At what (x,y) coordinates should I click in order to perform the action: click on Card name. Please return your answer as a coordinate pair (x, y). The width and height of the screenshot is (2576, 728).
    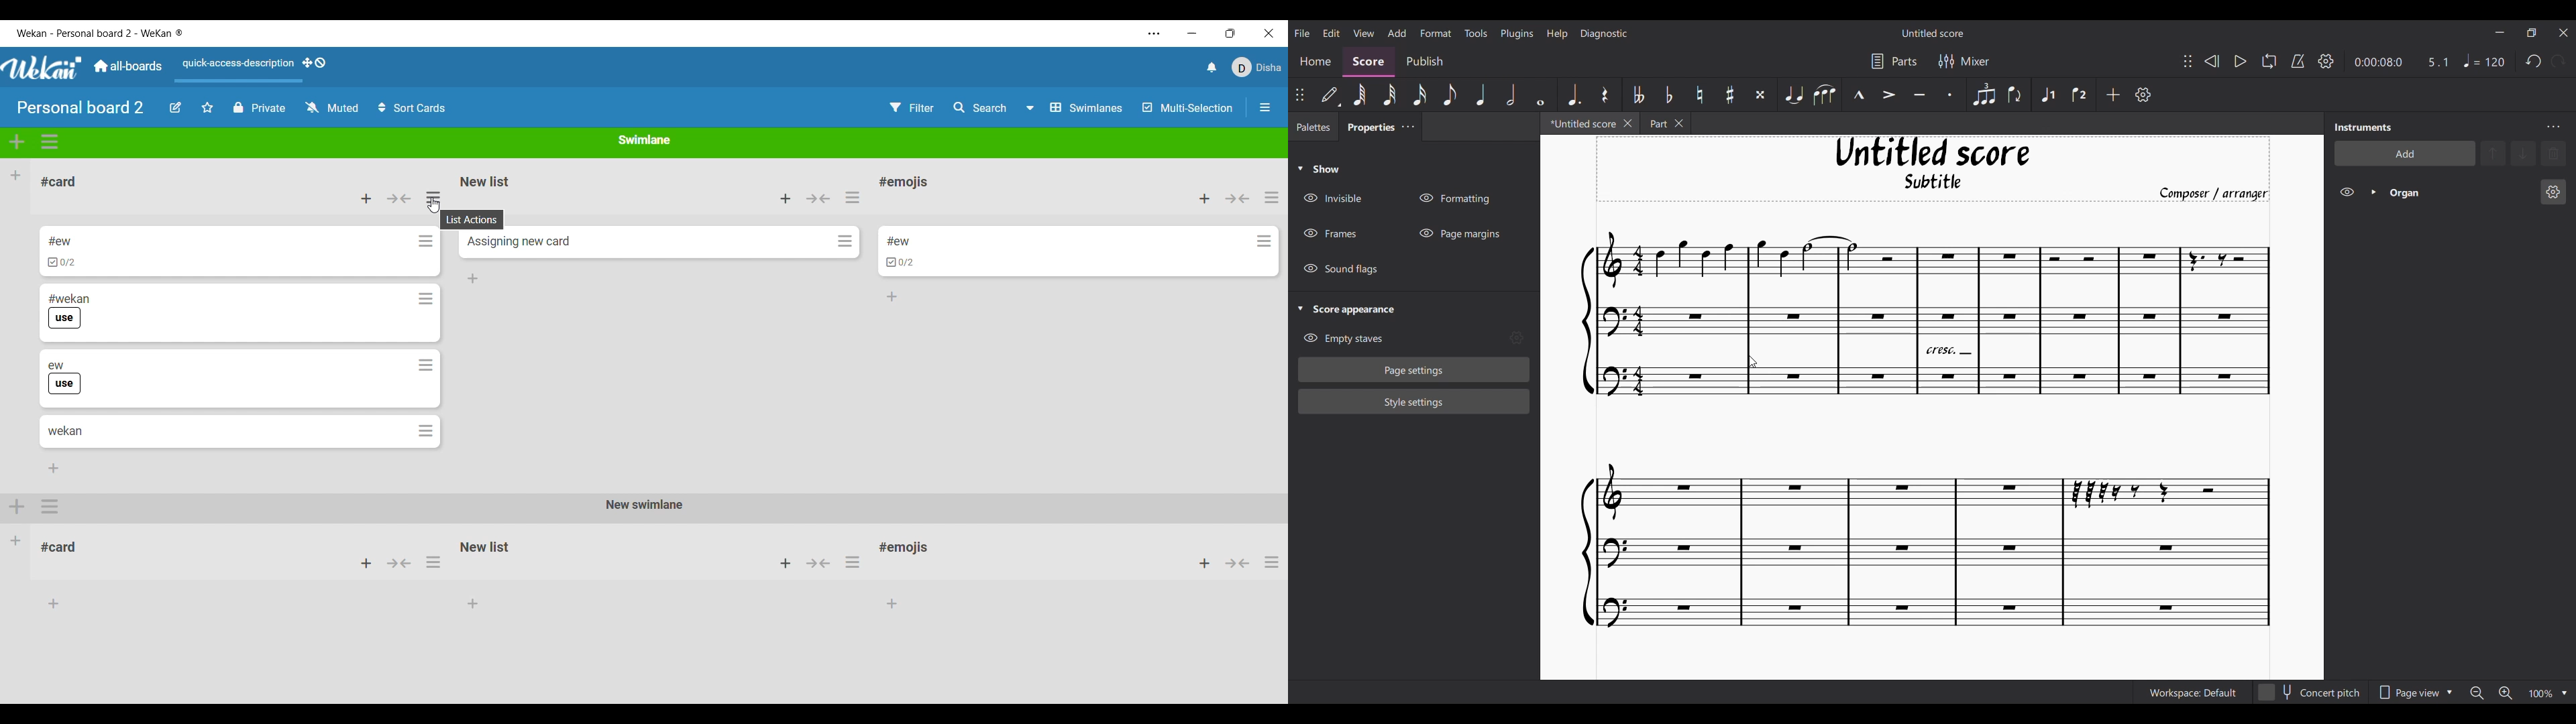
    Looking at the image, I should click on (59, 241).